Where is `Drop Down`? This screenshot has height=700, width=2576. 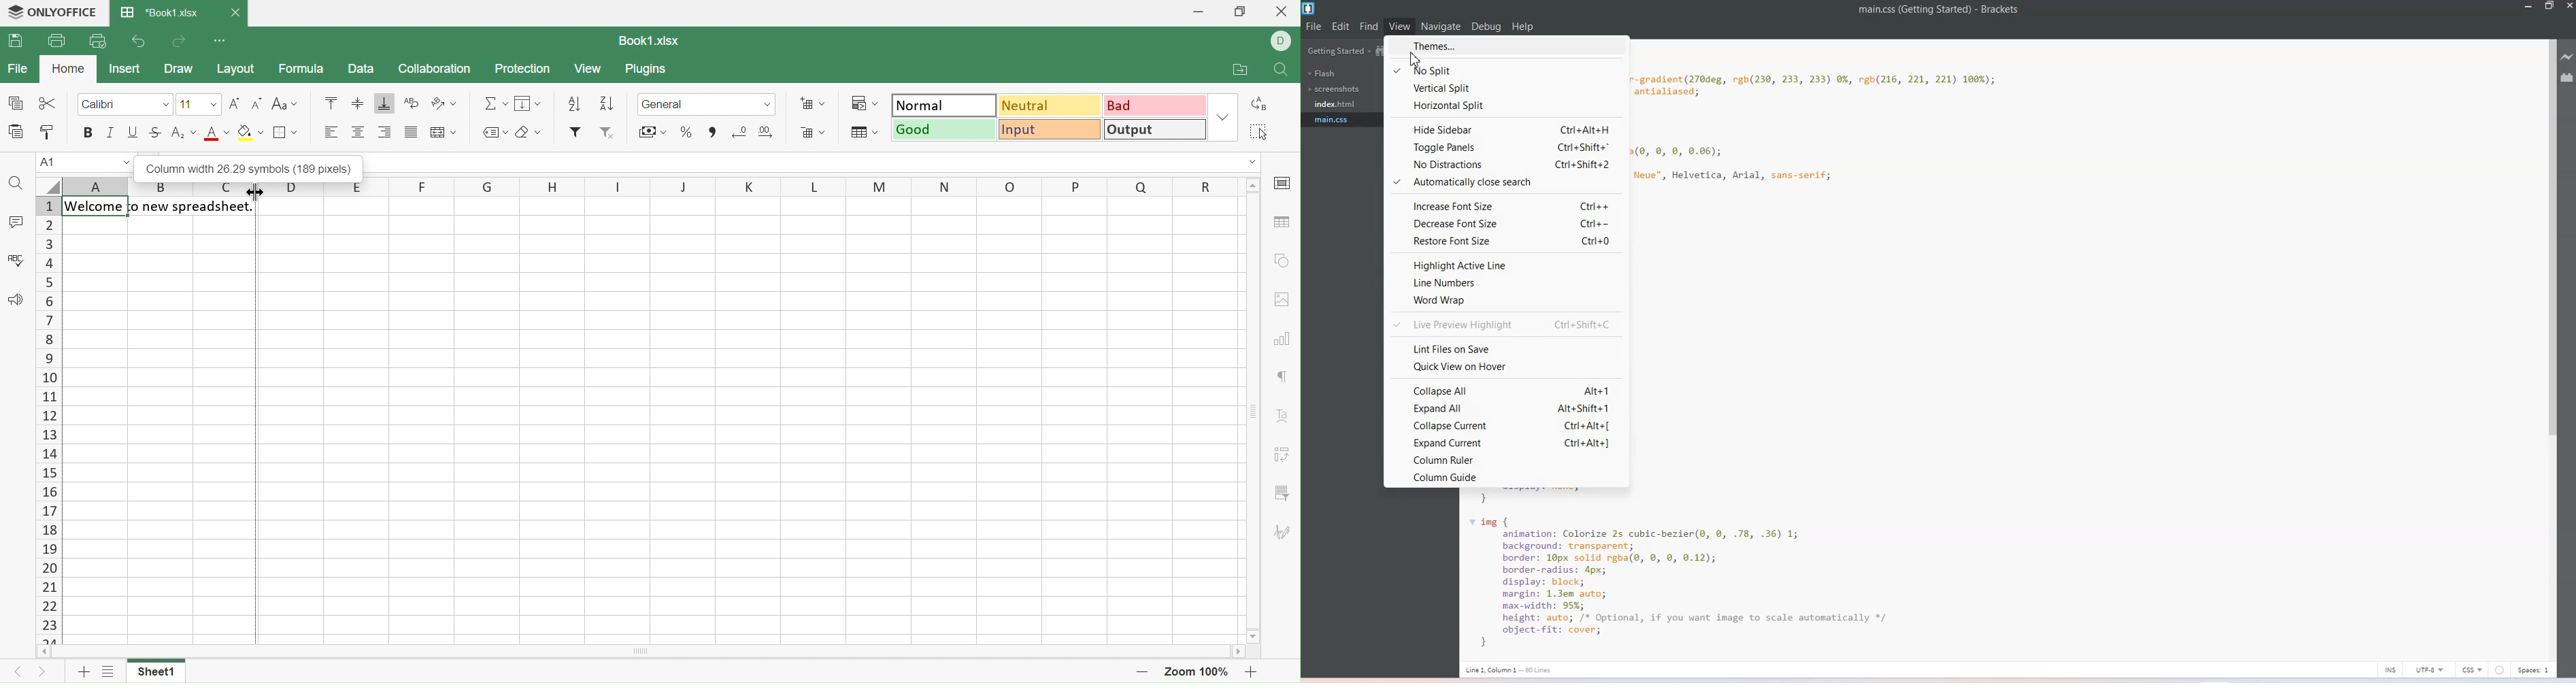 Drop Down is located at coordinates (1254, 186).